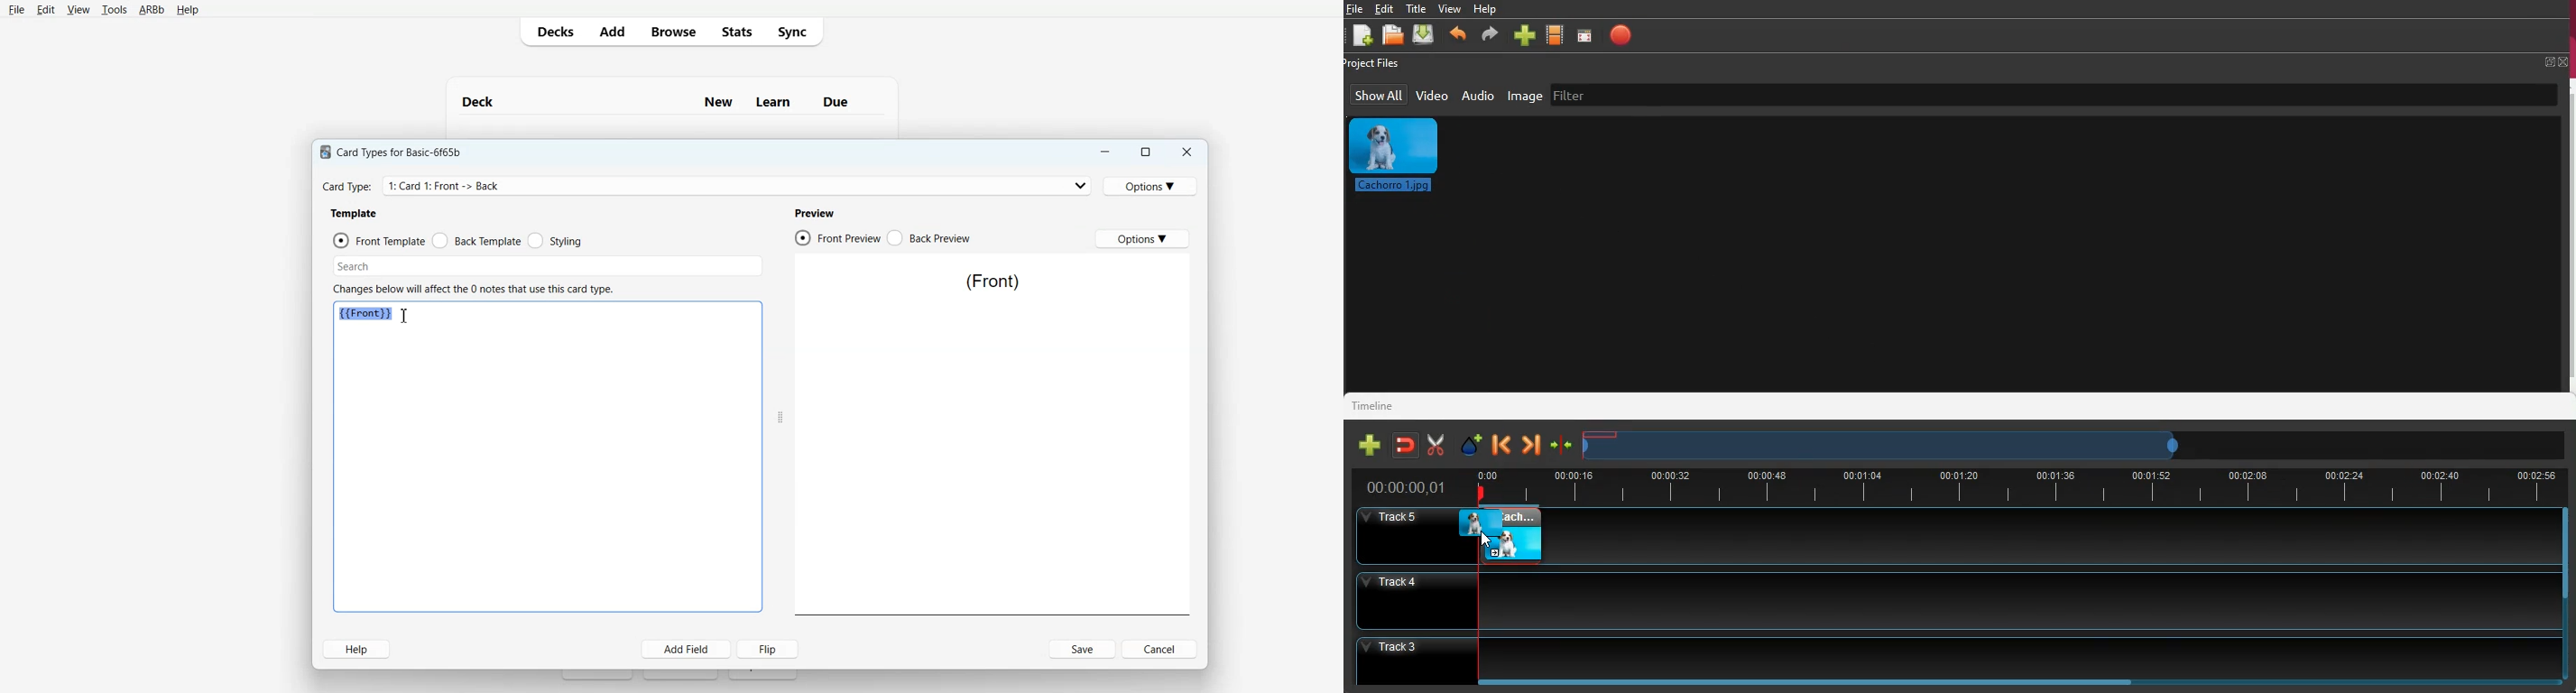 The height and width of the screenshot is (700, 2576). I want to click on Text 5, so click(996, 280).